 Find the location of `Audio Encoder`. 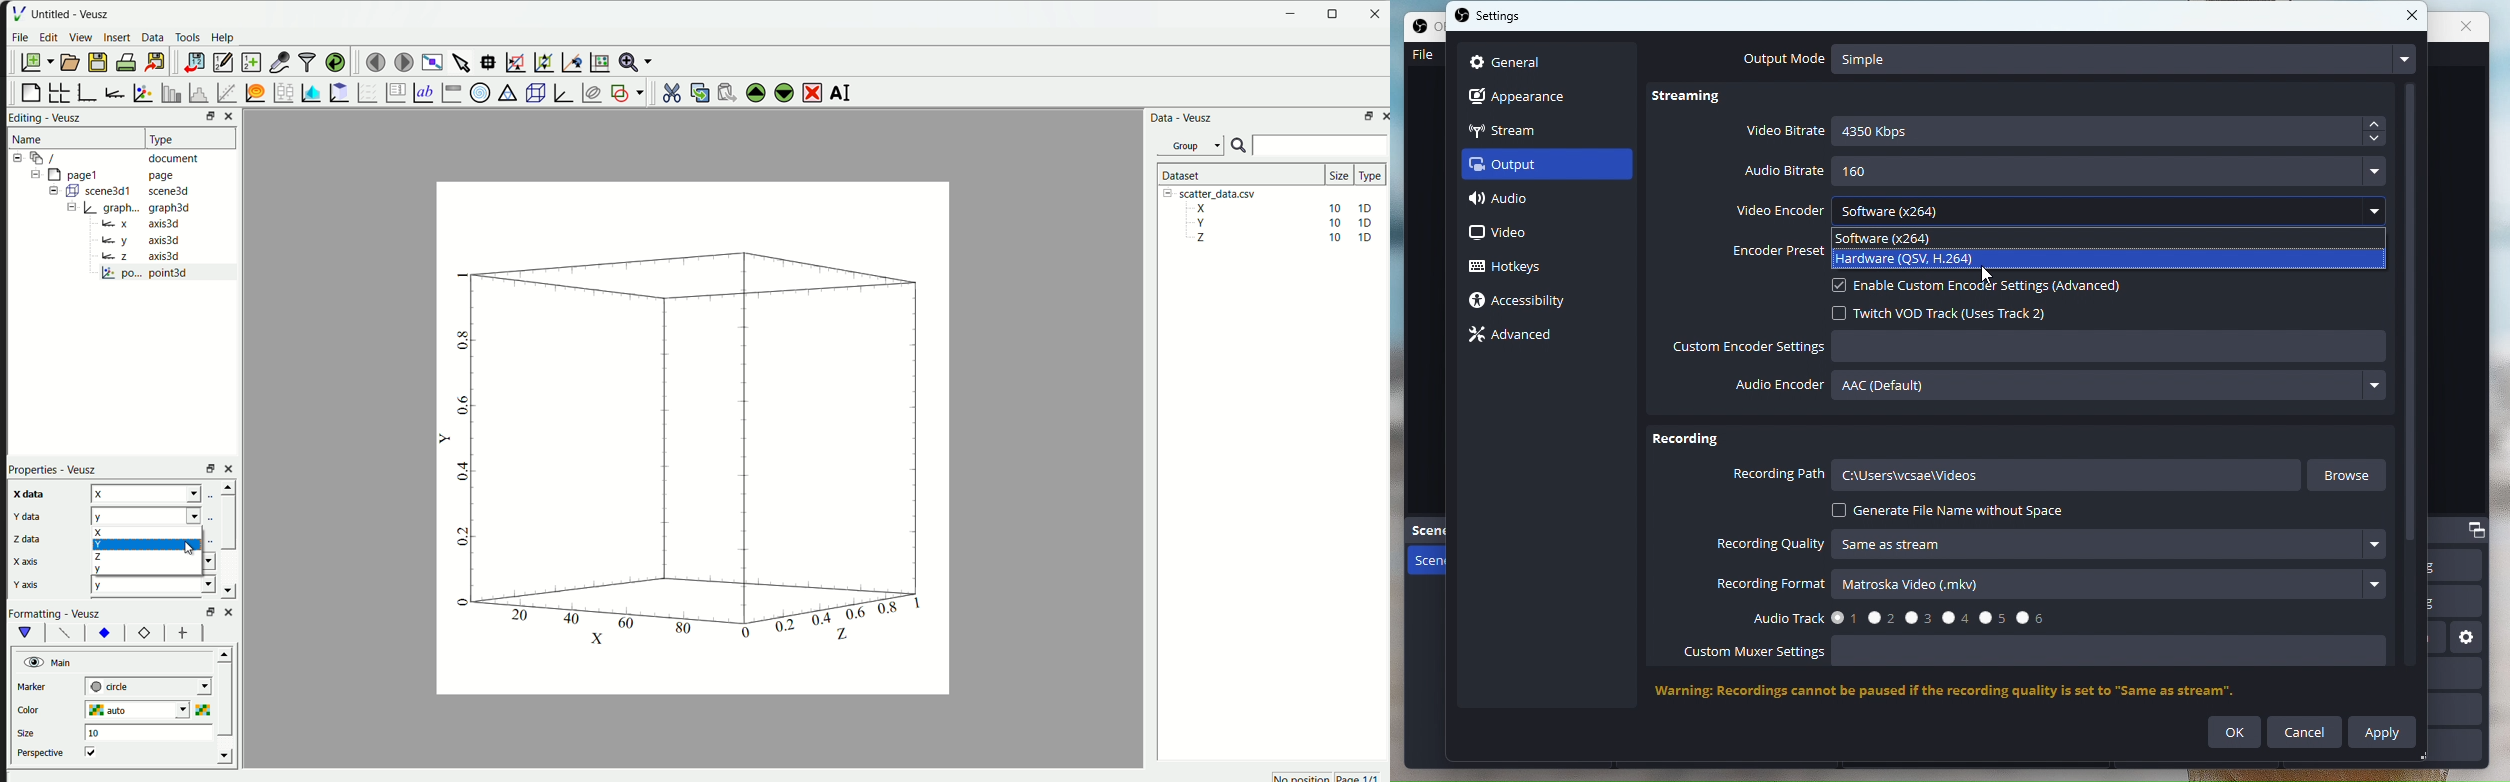

Audio Encoder is located at coordinates (2063, 390).